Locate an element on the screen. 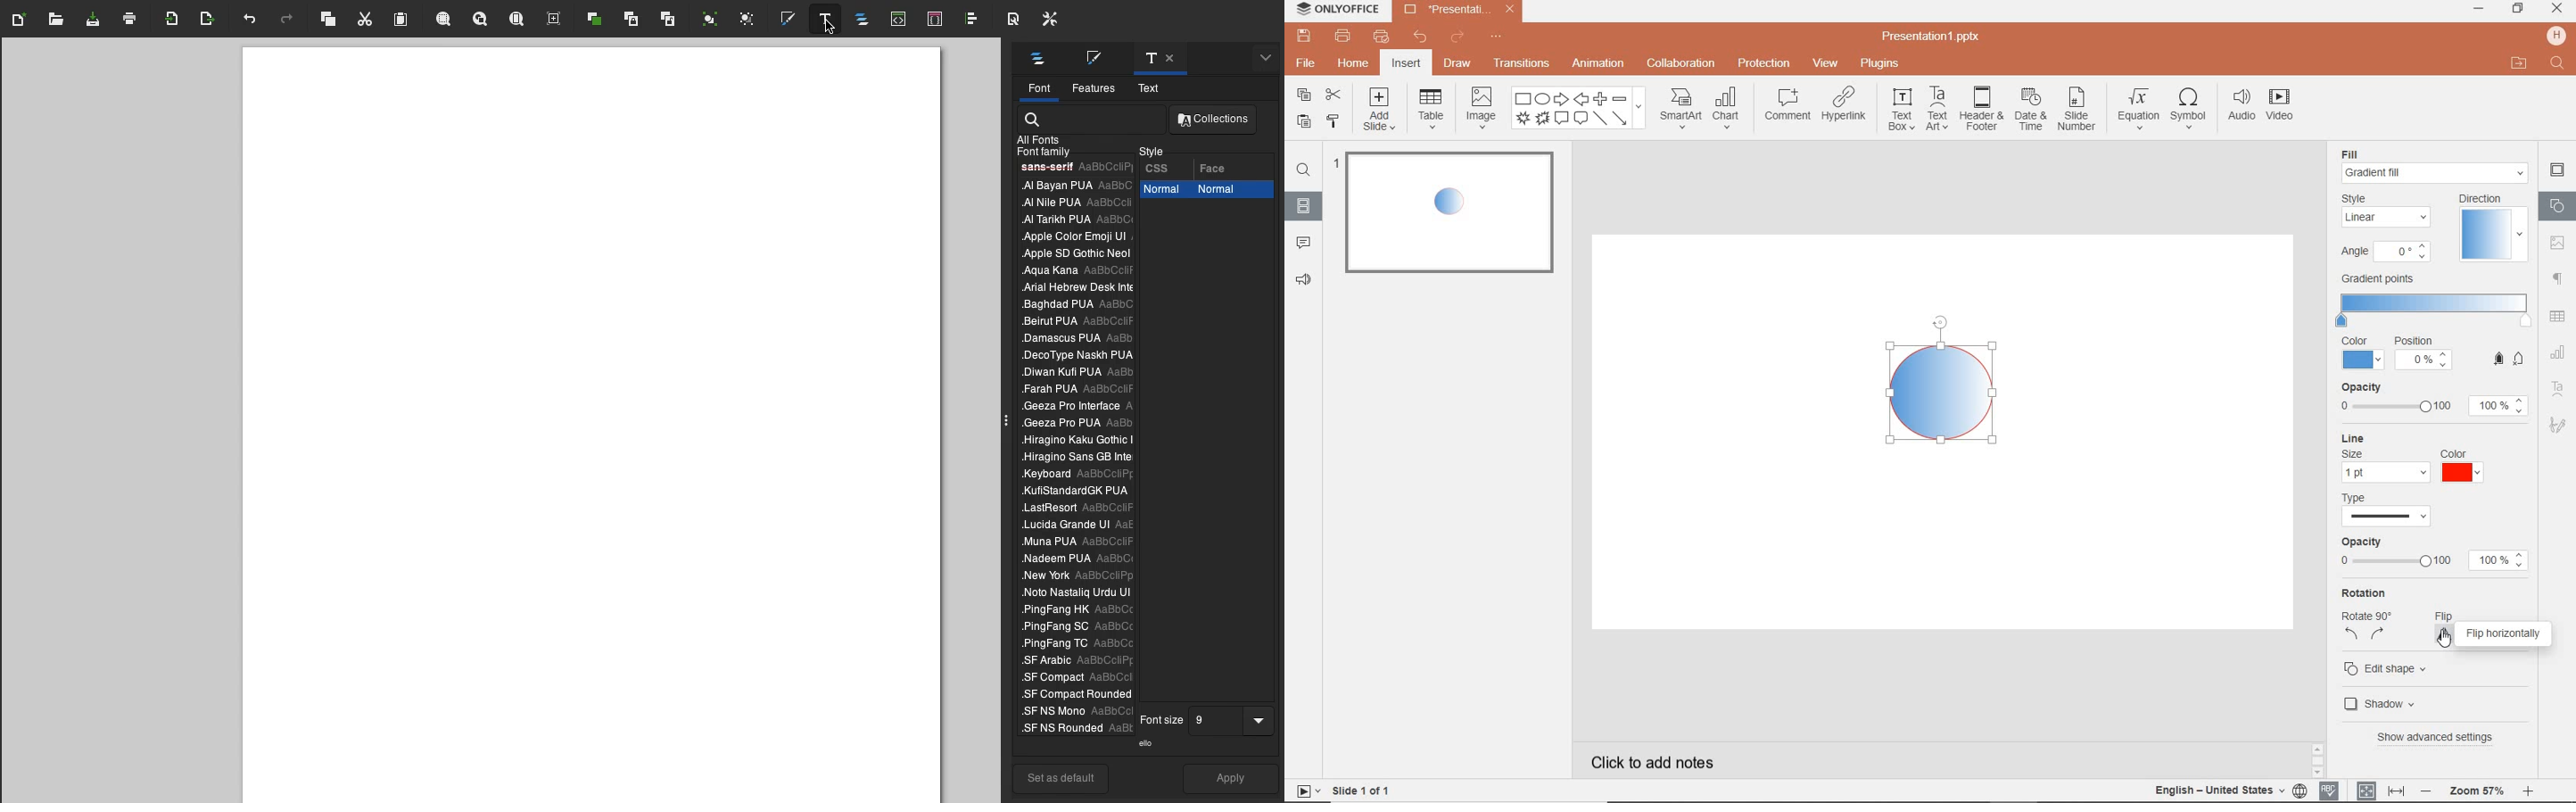  Cut is located at coordinates (368, 19).